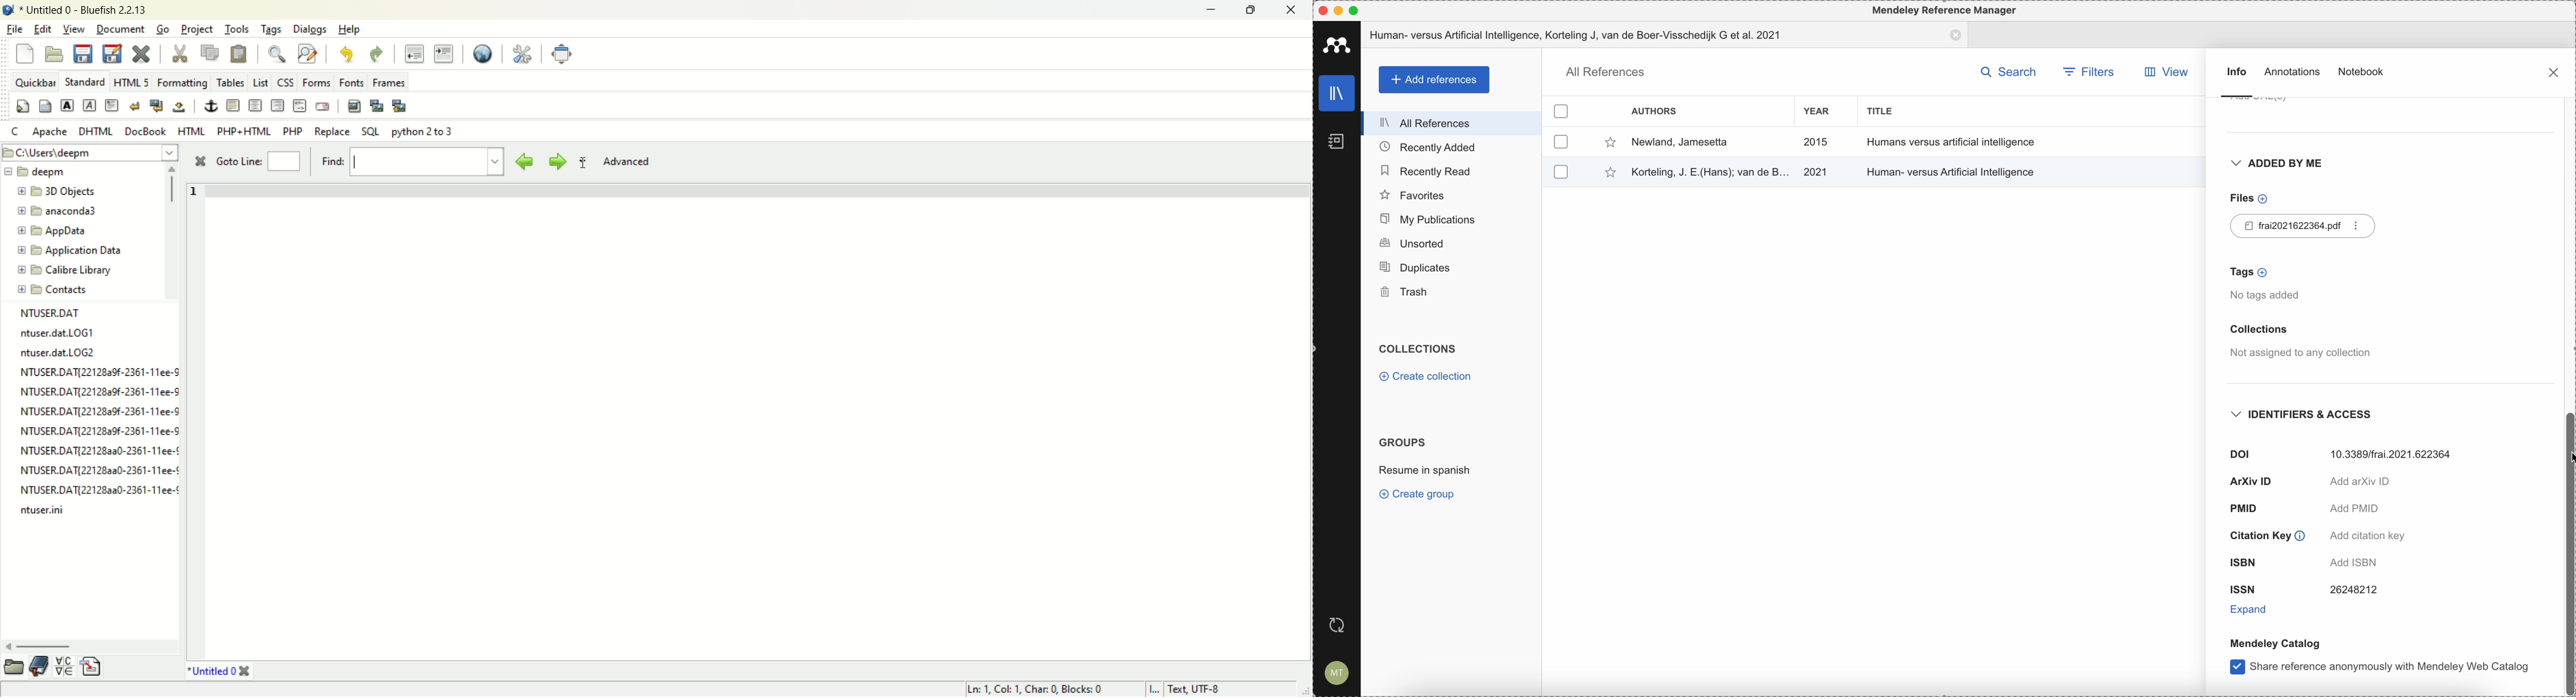 Image resolution: width=2576 pixels, height=700 pixels. What do you see at coordinates (2304, 509) in the screenshot?
I see `PMID` at bounding box center [2304, 509].